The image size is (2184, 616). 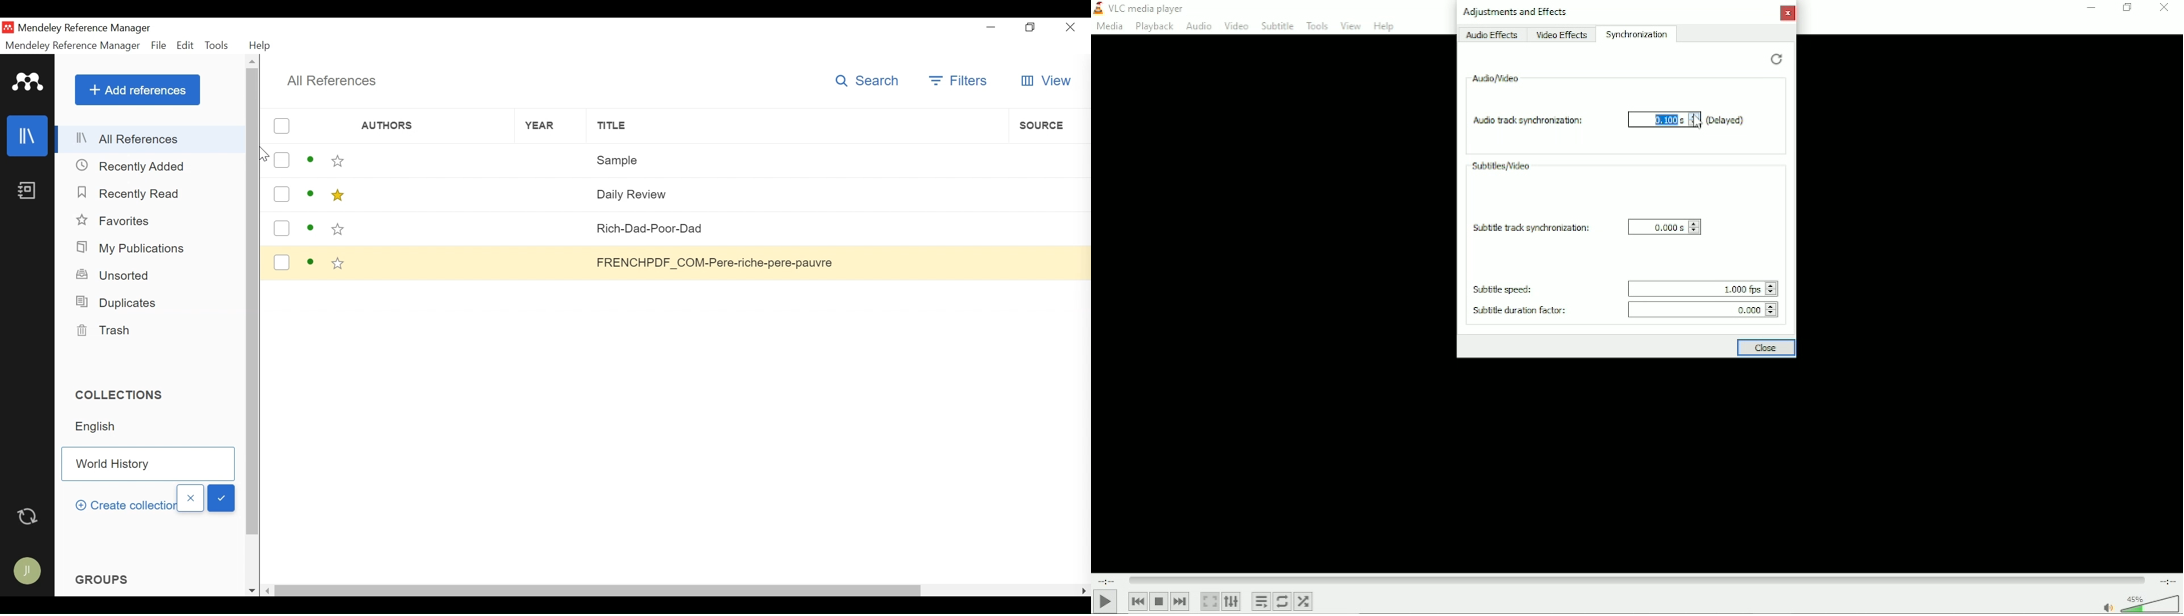 I want to click on Source, so click(x=1047, y=229).